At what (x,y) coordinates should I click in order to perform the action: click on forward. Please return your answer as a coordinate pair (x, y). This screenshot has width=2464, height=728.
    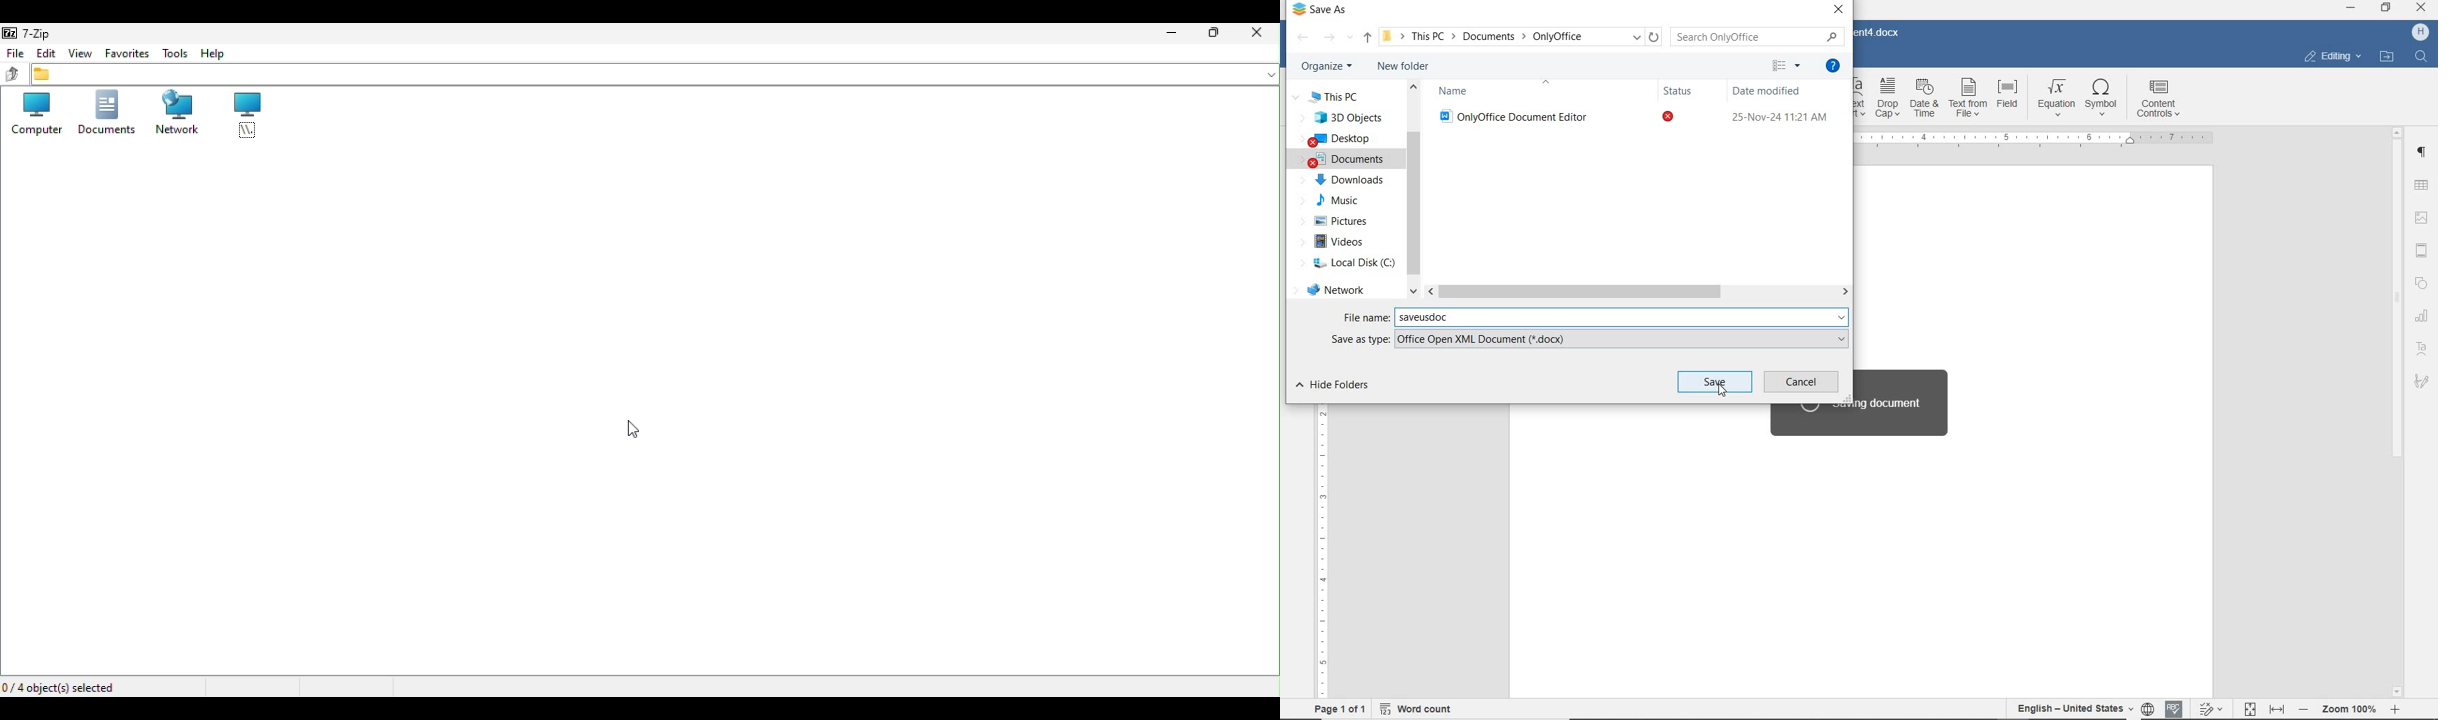
    Looking at the image, I should click on (1329, 37).